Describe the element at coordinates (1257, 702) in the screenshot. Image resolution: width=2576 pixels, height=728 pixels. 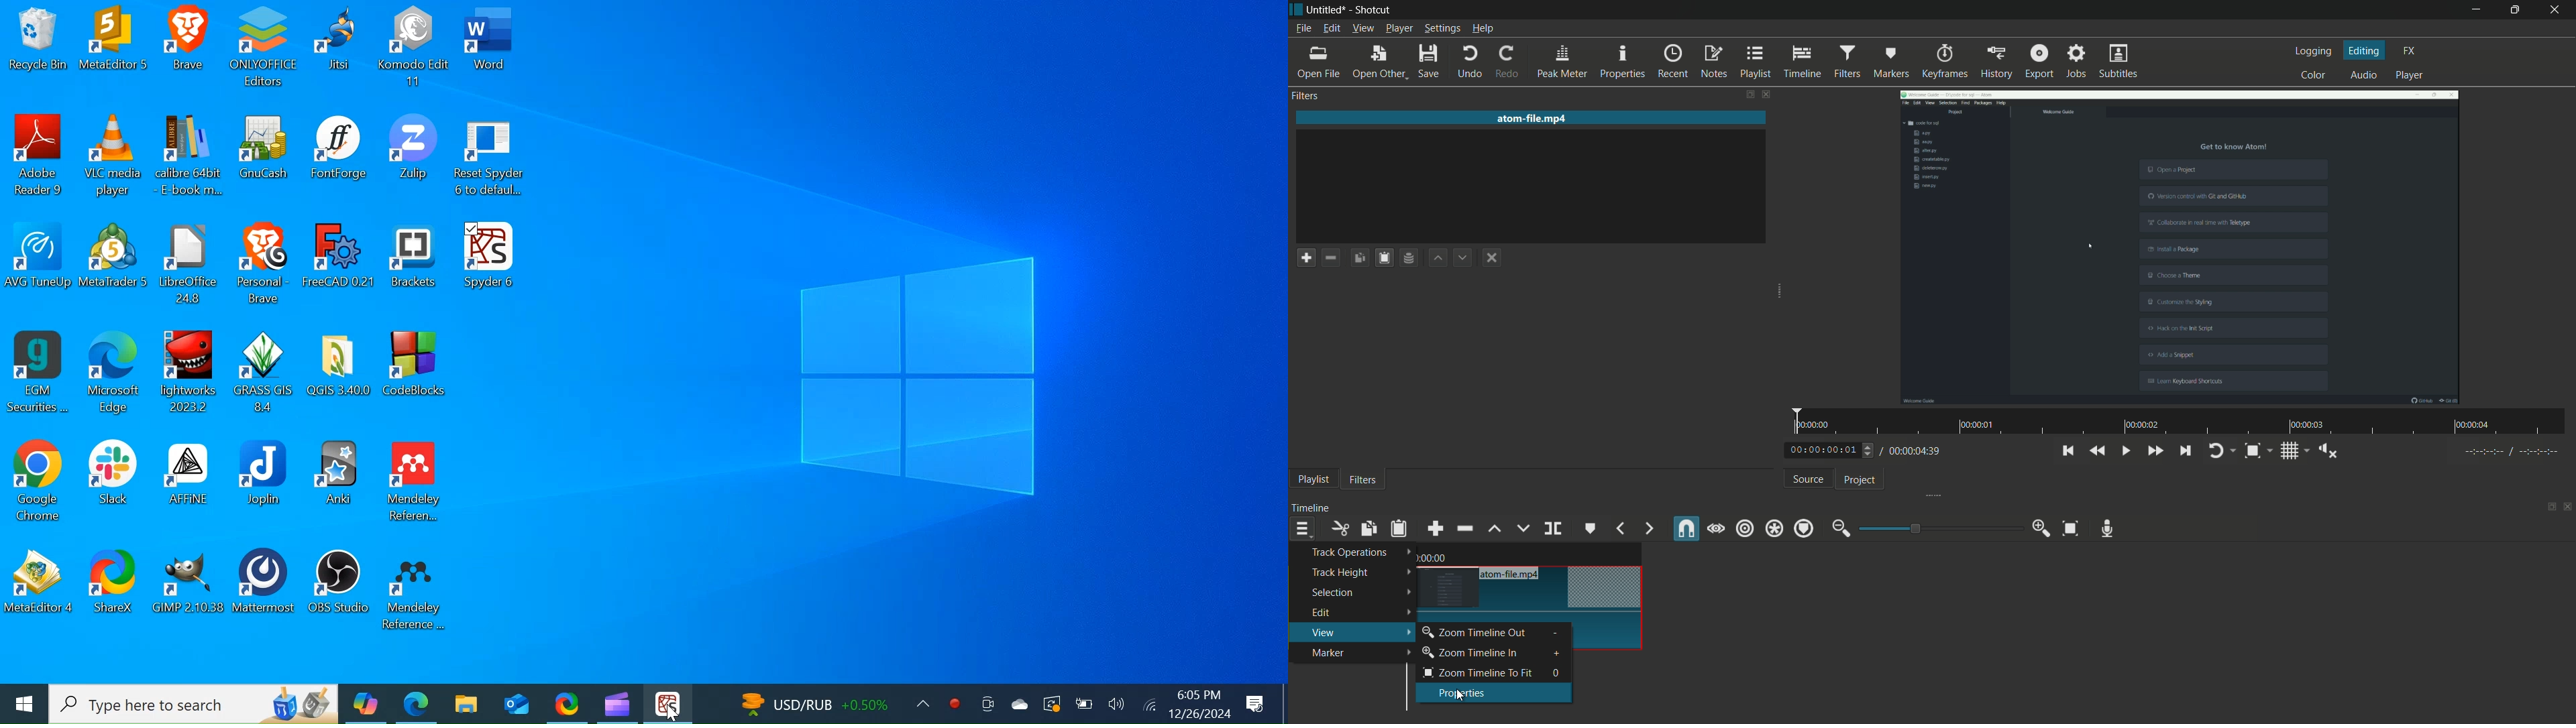
I see `Notifications` at that location.